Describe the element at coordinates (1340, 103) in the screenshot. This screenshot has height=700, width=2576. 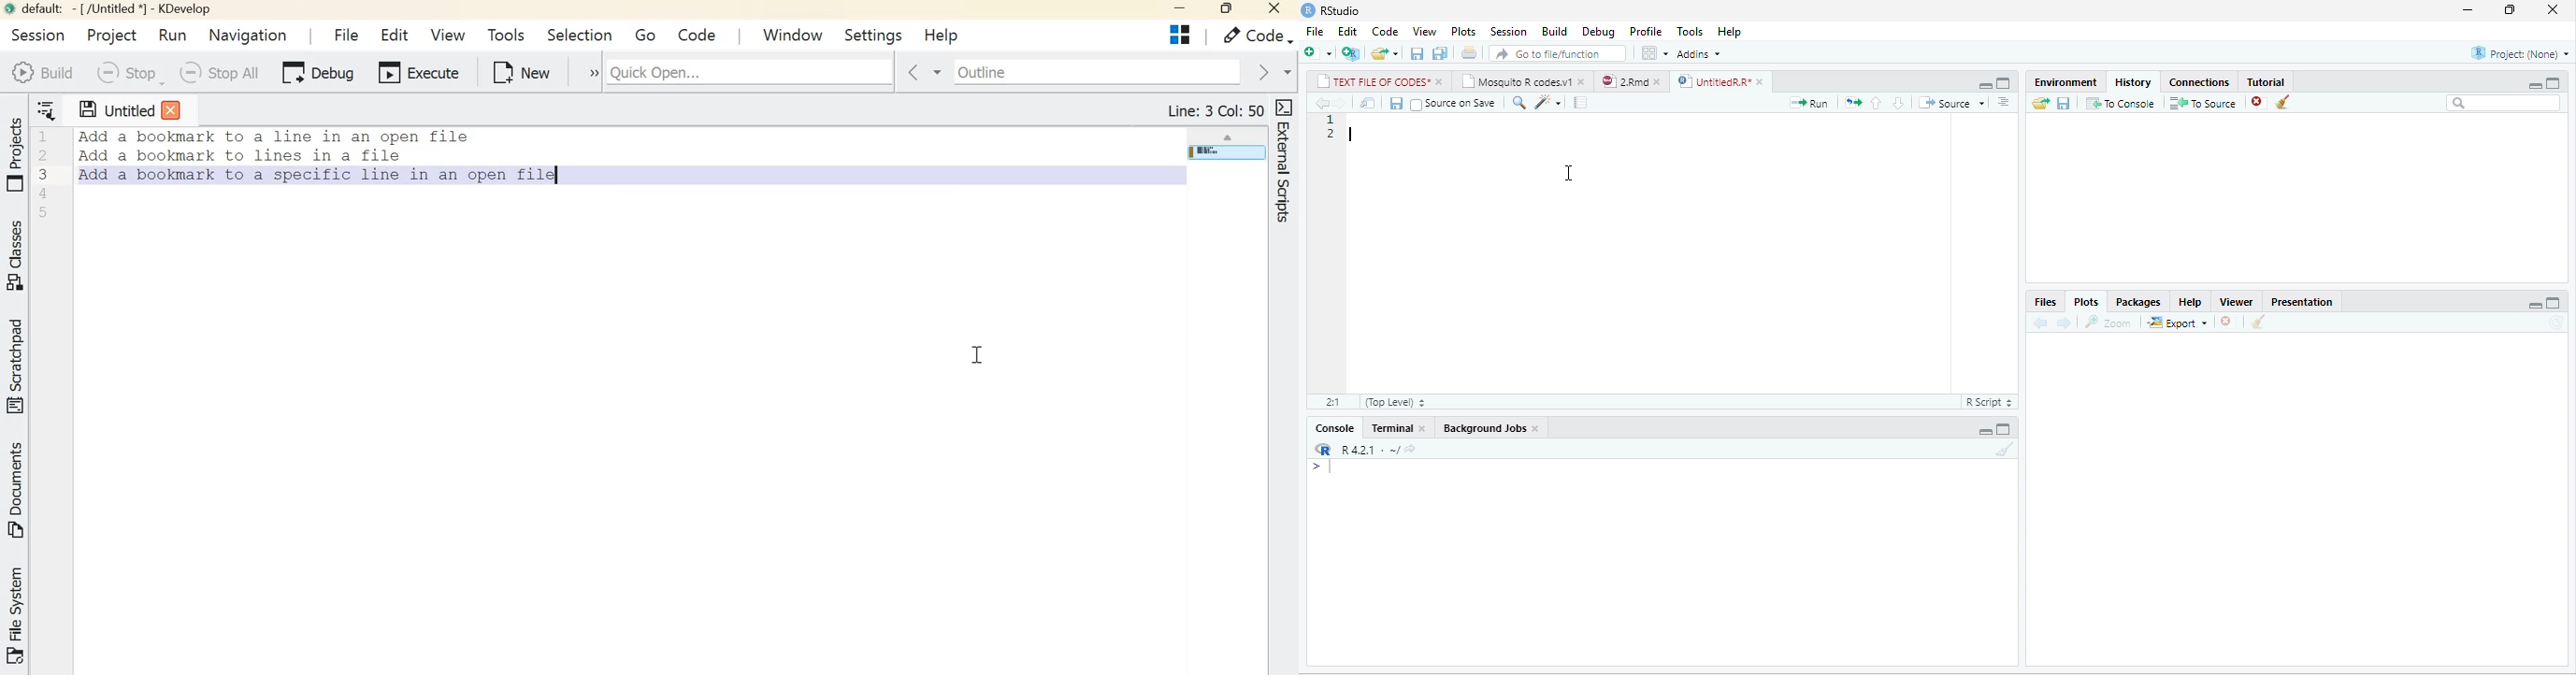
I see `forward` at that location.